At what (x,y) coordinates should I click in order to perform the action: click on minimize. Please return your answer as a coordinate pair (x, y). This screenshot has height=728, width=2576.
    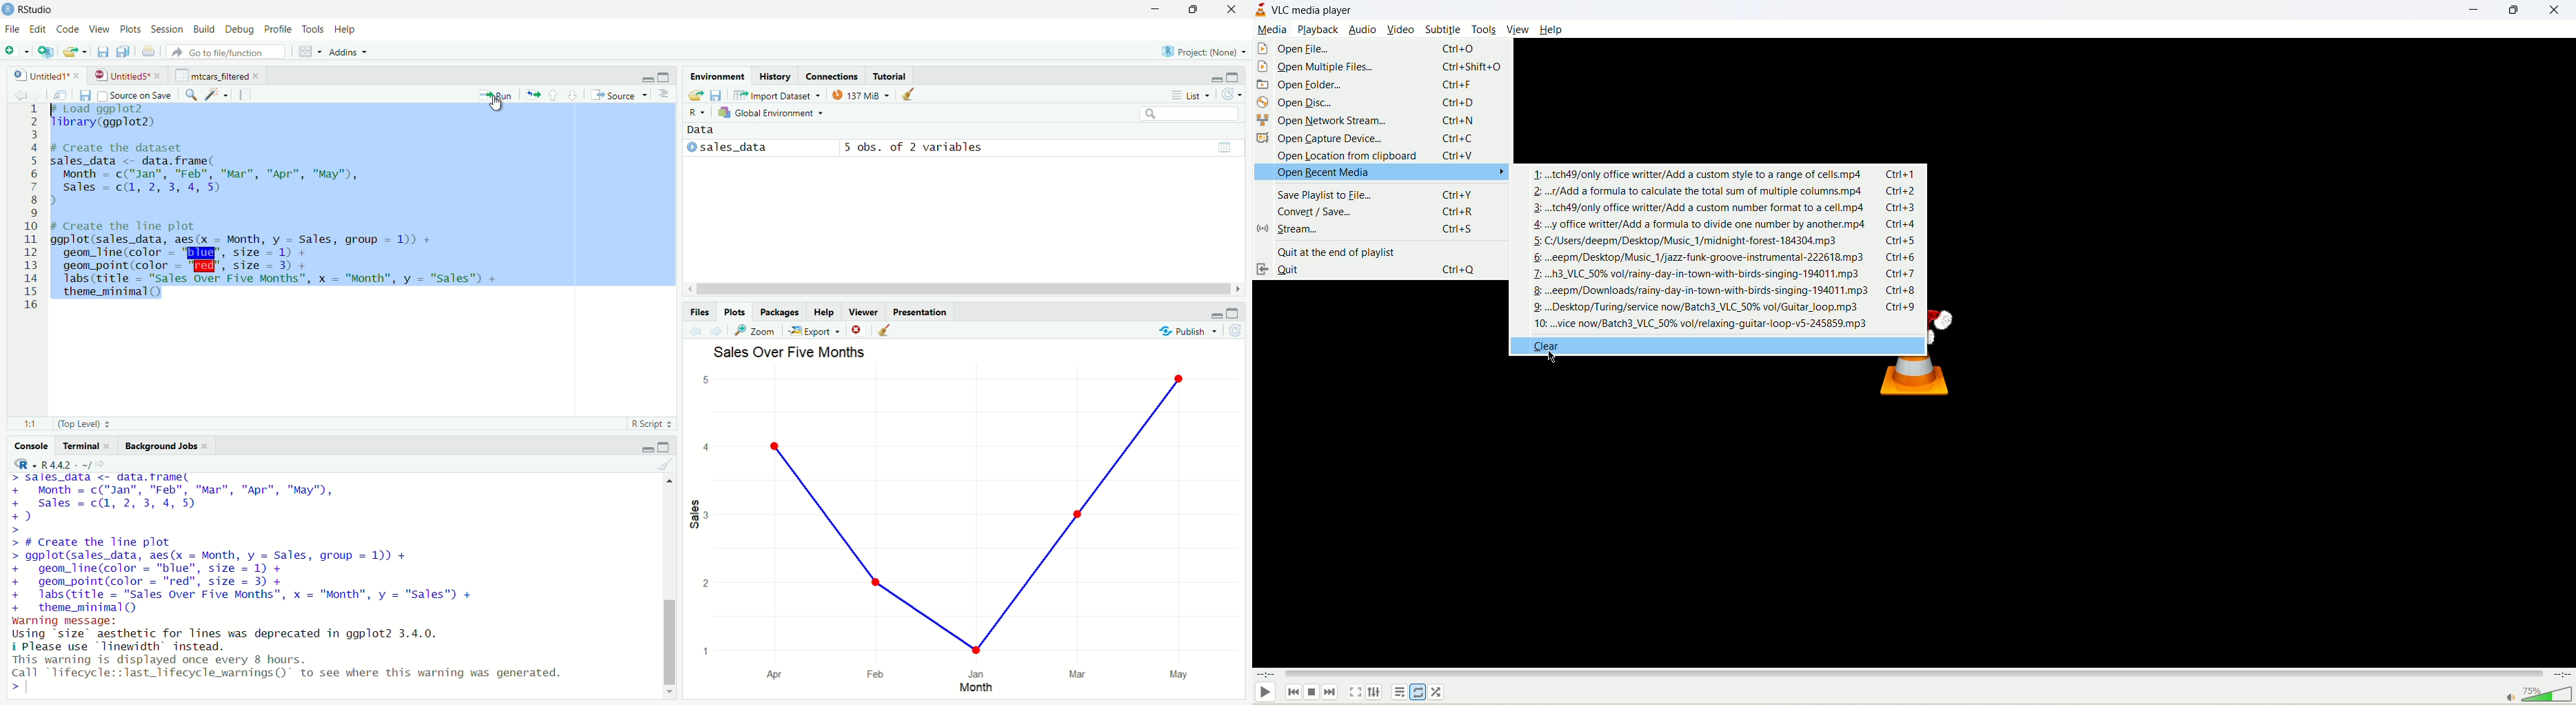
    Looking at the image, I should click on (645, 448).